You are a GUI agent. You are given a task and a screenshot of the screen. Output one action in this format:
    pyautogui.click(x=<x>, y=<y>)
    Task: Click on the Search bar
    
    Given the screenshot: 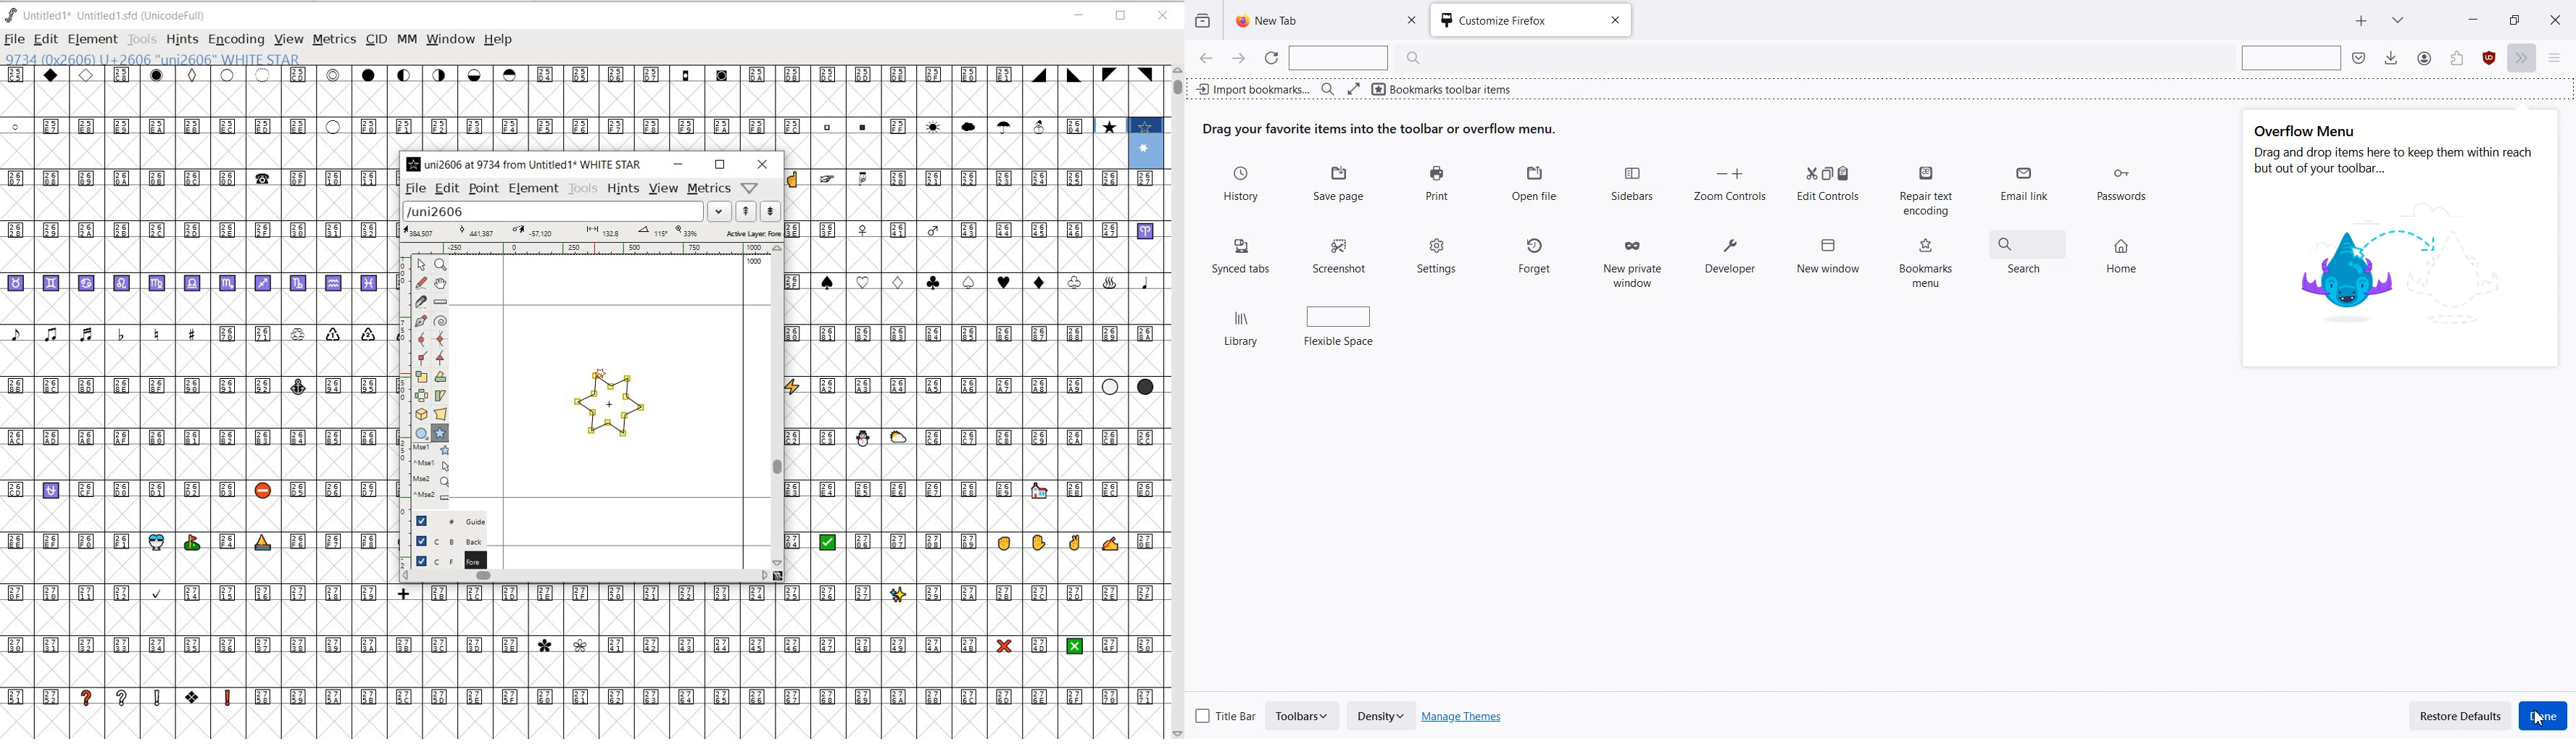 What is the action you would take?
    pyautogui.click(x=1328, y=88)
    